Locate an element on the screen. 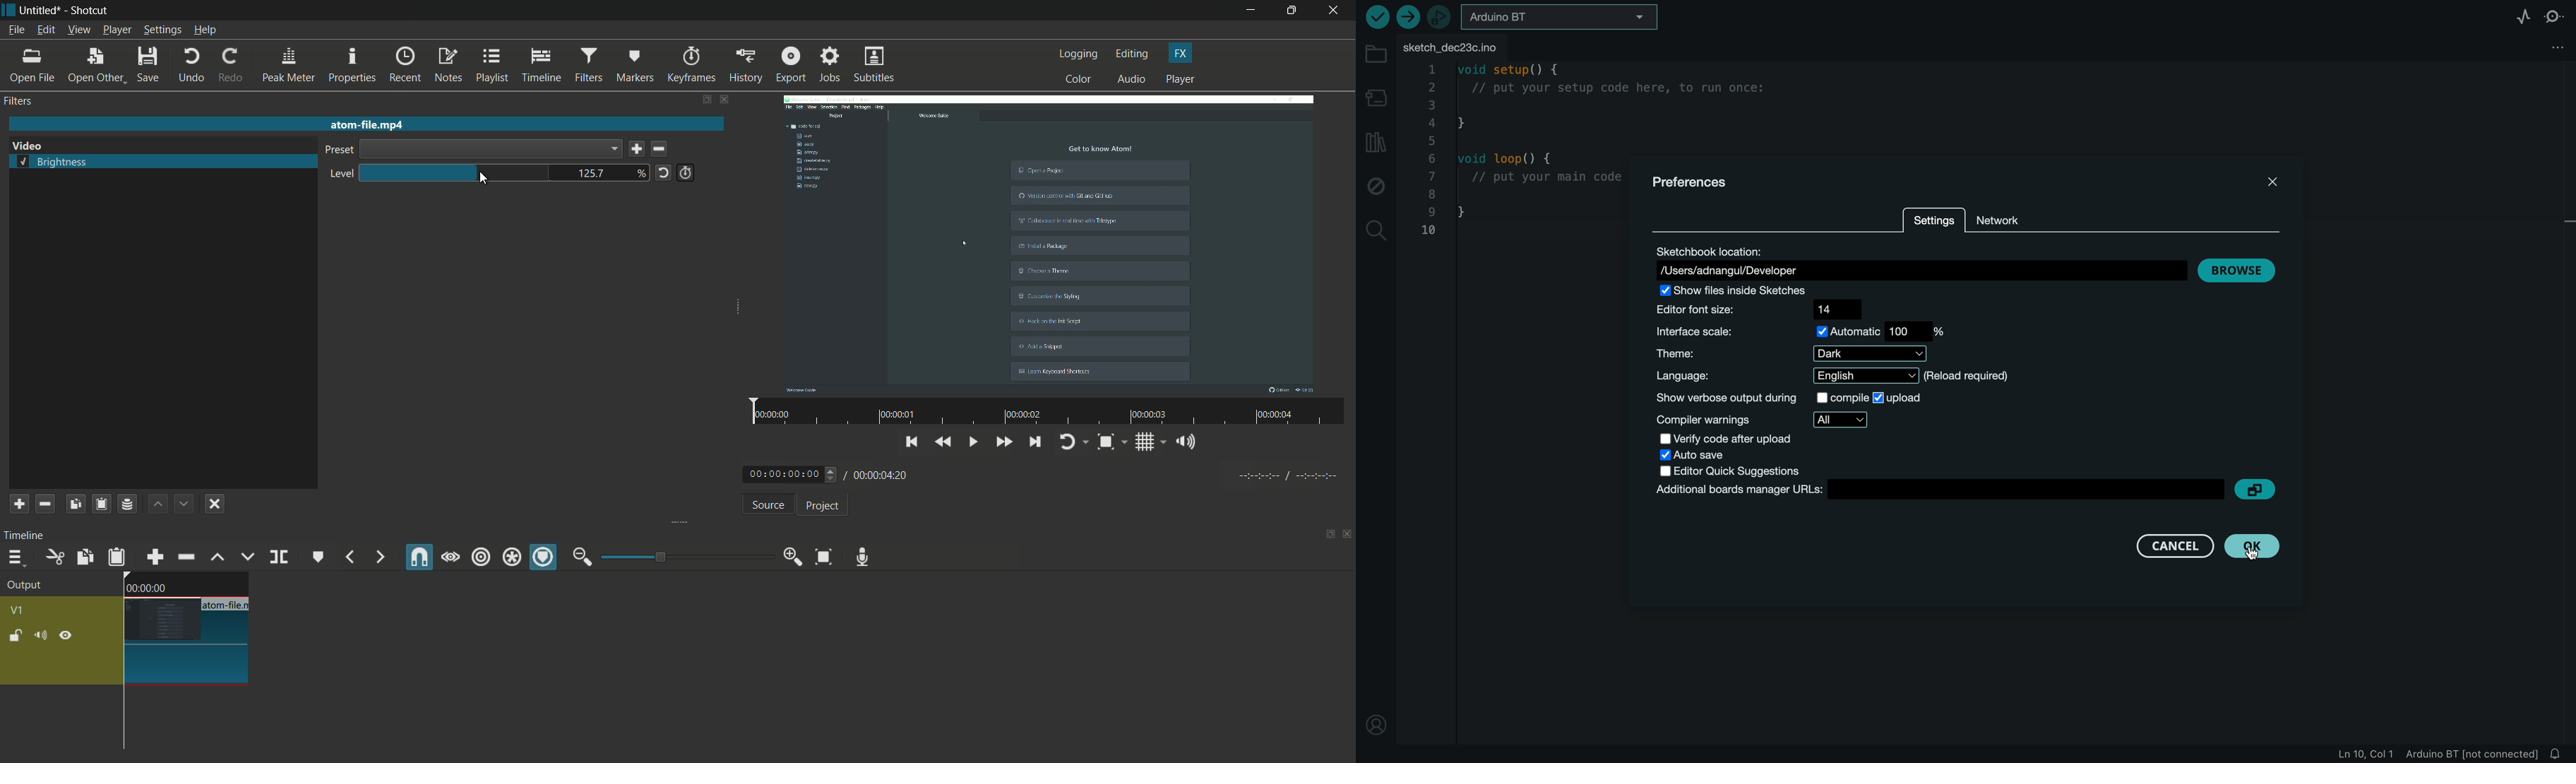 This screenshot has width=2576, height=784. zoom timeline to fit is located at coordinates (823, 556).